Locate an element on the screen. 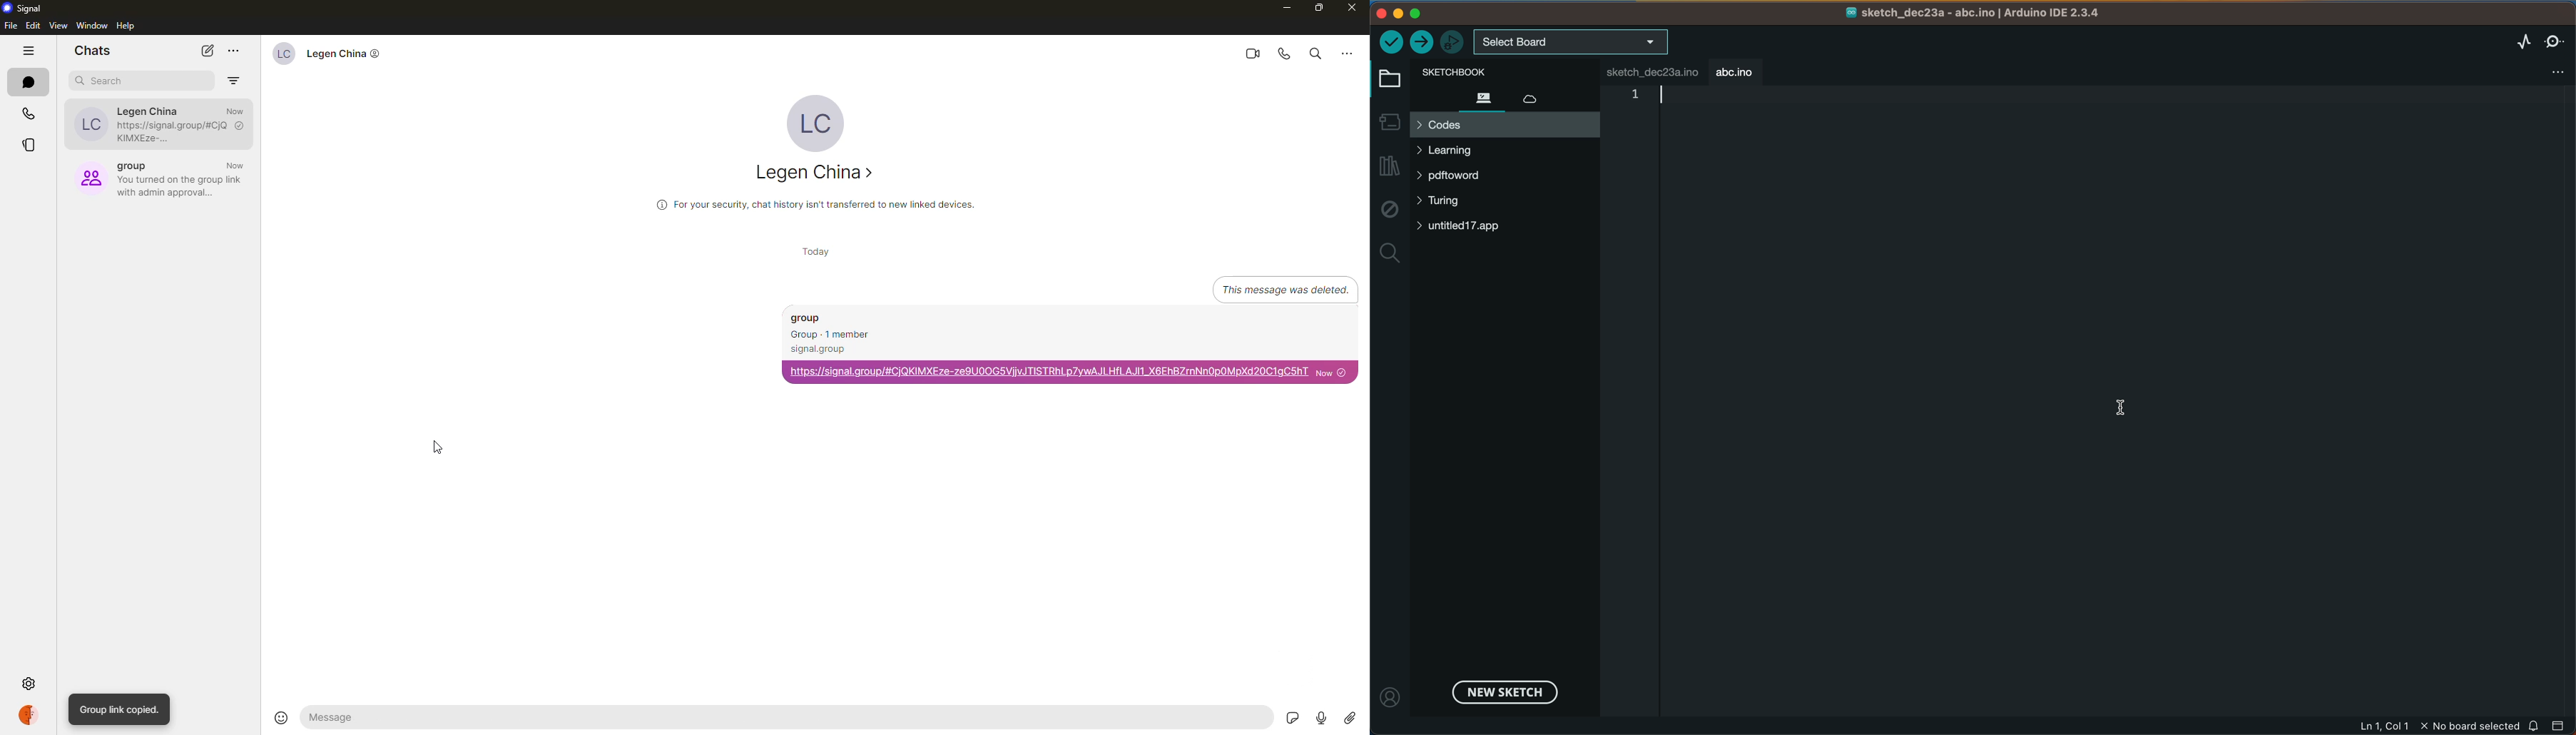 This screenshot has width=2576, height=756. minimize is located at coordinates (1280, 7).